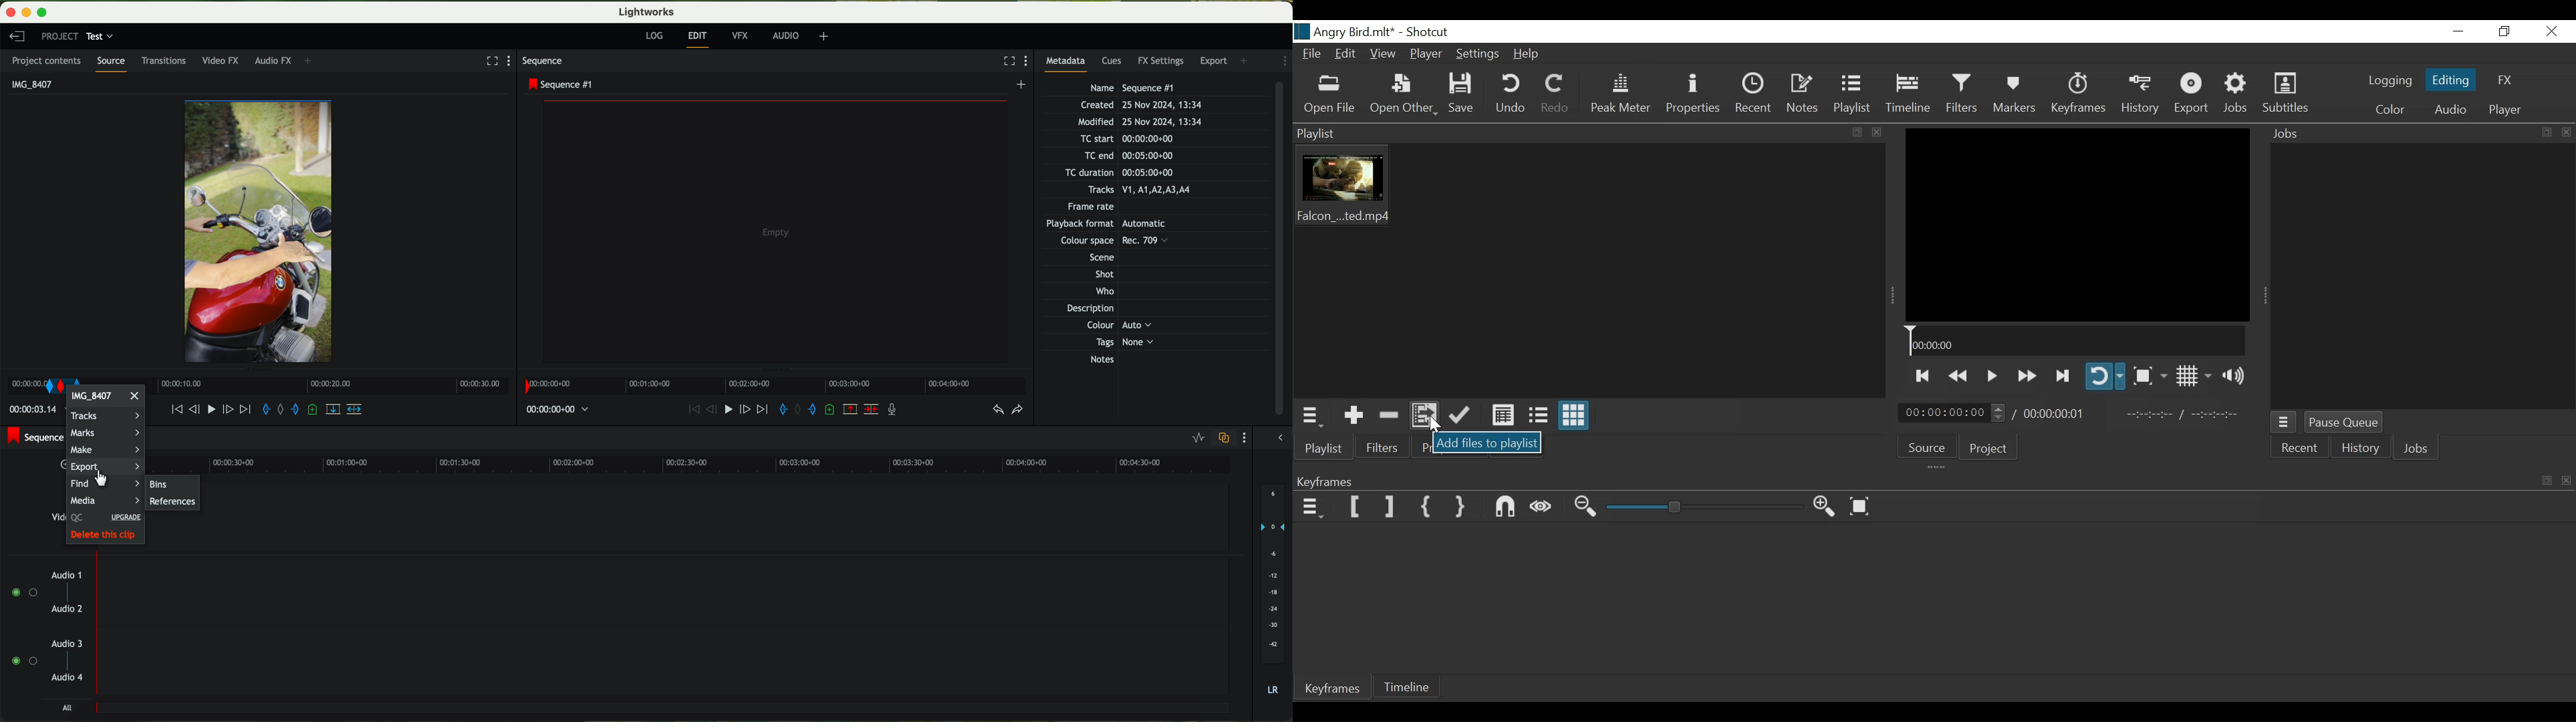  What do you see at coordinates (68, 709) in the screenshot?
I see `all` at bounding box center [68, 709].